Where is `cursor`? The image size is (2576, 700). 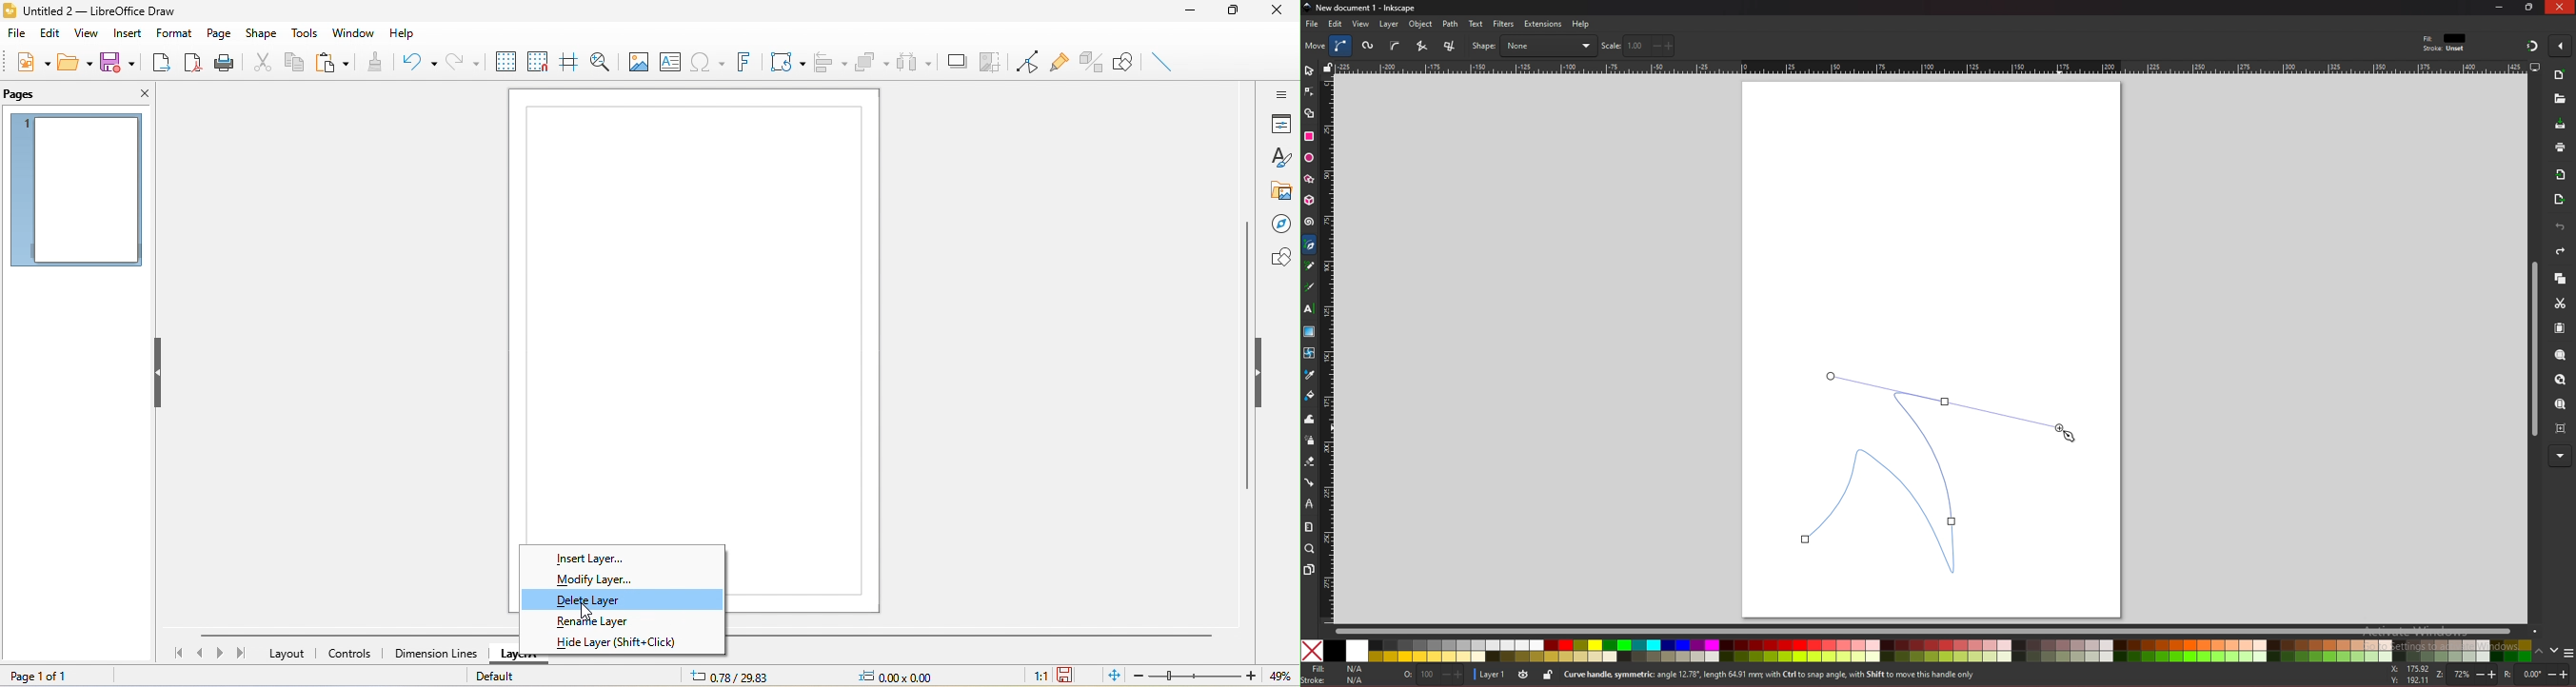 cursor is located at coordinates (2069, 433).